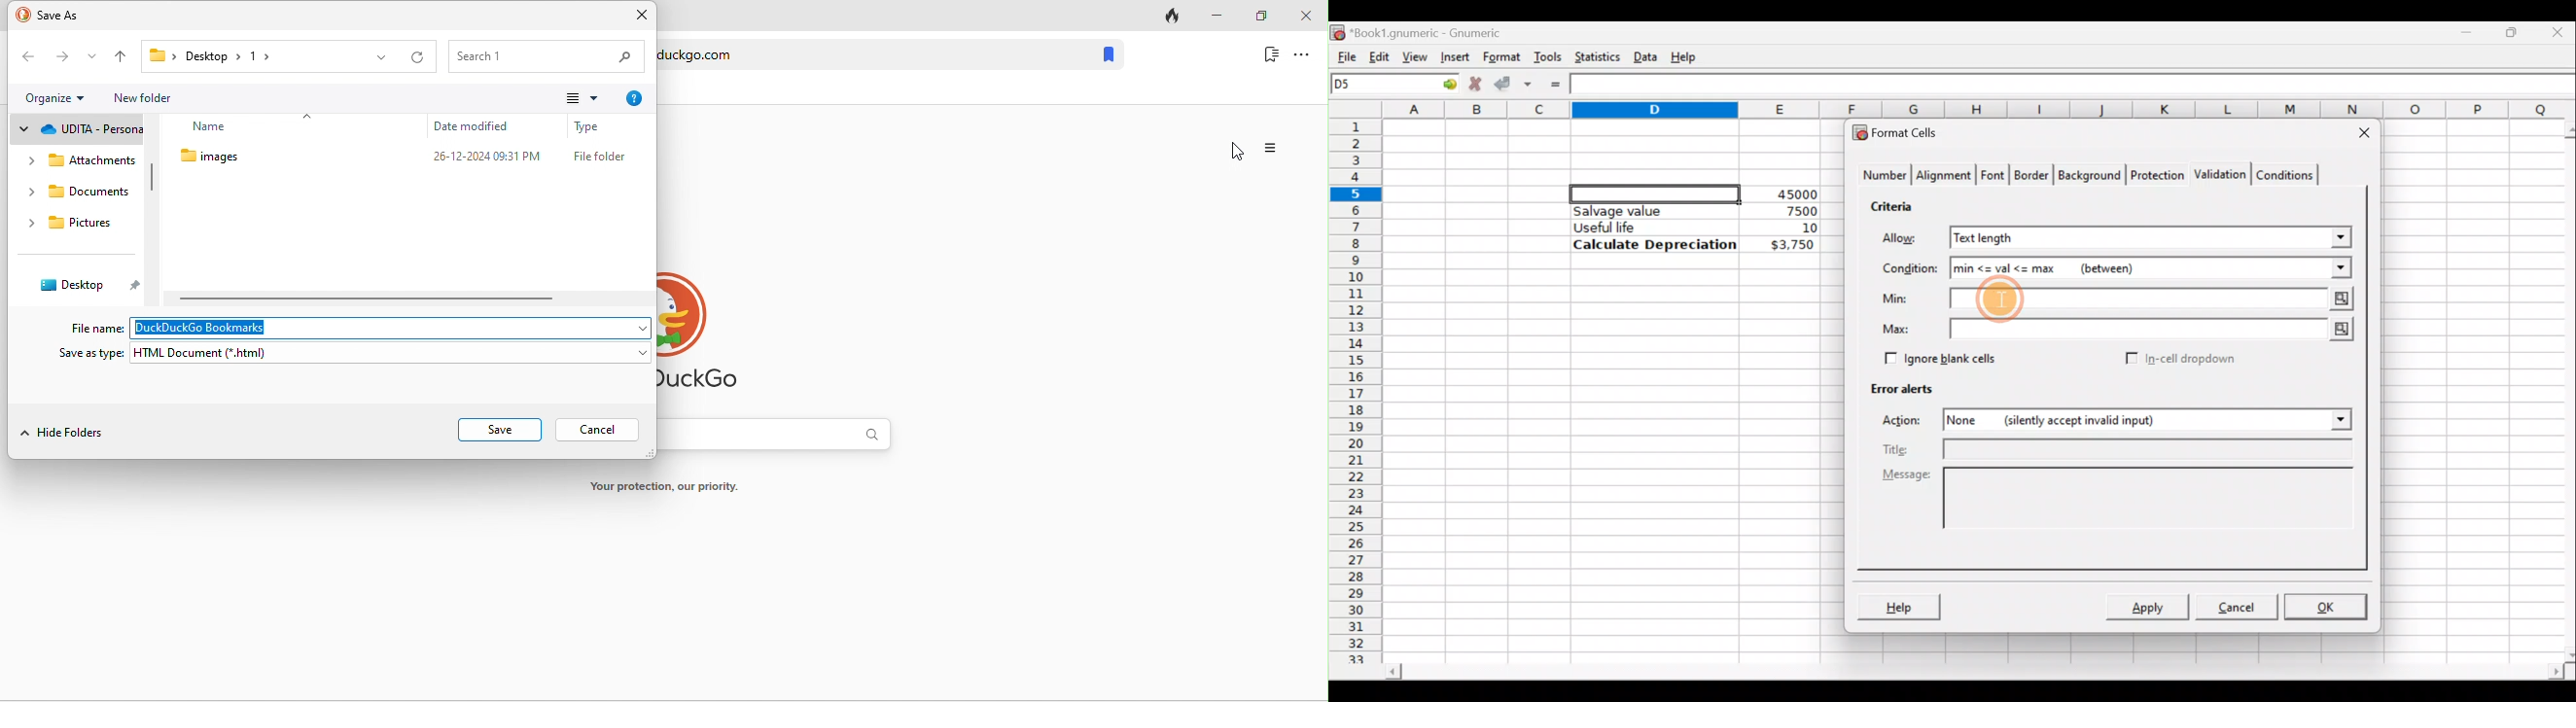 The height and width of the screenshot is (728, 2576). I want to click on Font, so click(1994, 177).